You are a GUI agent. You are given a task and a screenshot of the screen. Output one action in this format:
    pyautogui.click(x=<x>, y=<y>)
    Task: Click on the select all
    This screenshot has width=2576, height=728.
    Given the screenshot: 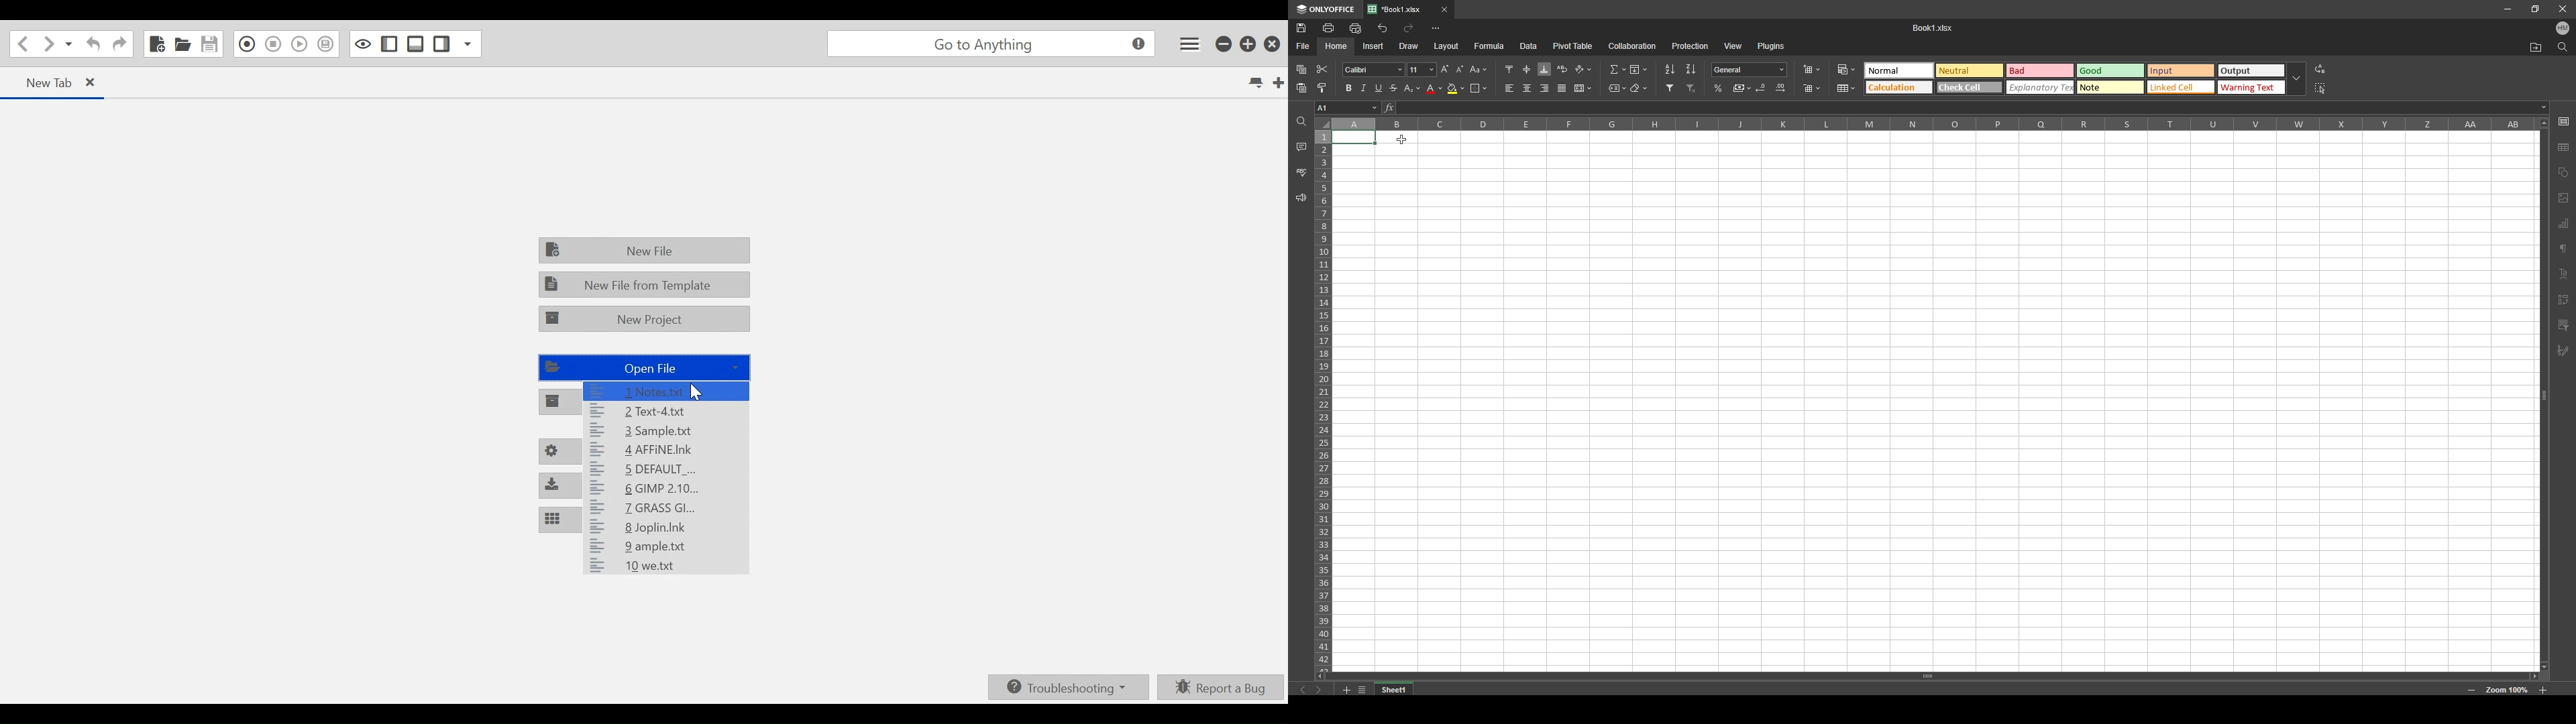 What is the action you would take?
    pyautogui.click(x=2321, y=88)
    